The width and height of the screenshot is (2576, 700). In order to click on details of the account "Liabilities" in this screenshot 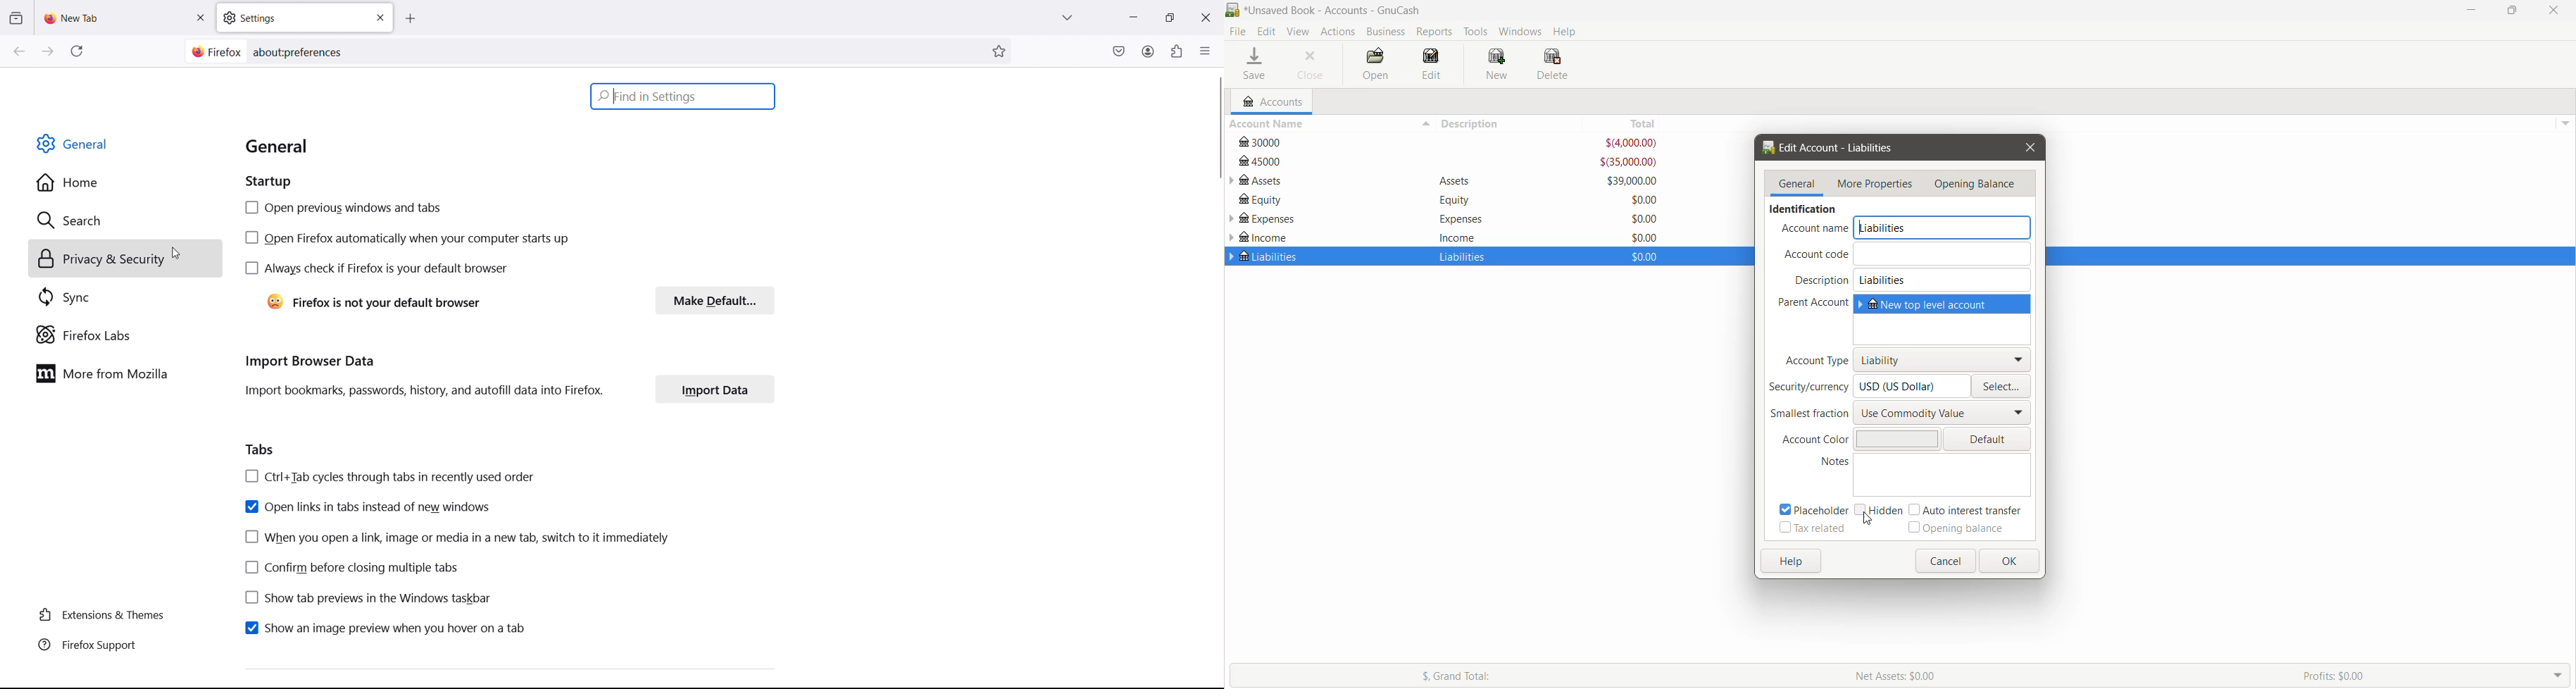, I will do `click(1459, 258)`.